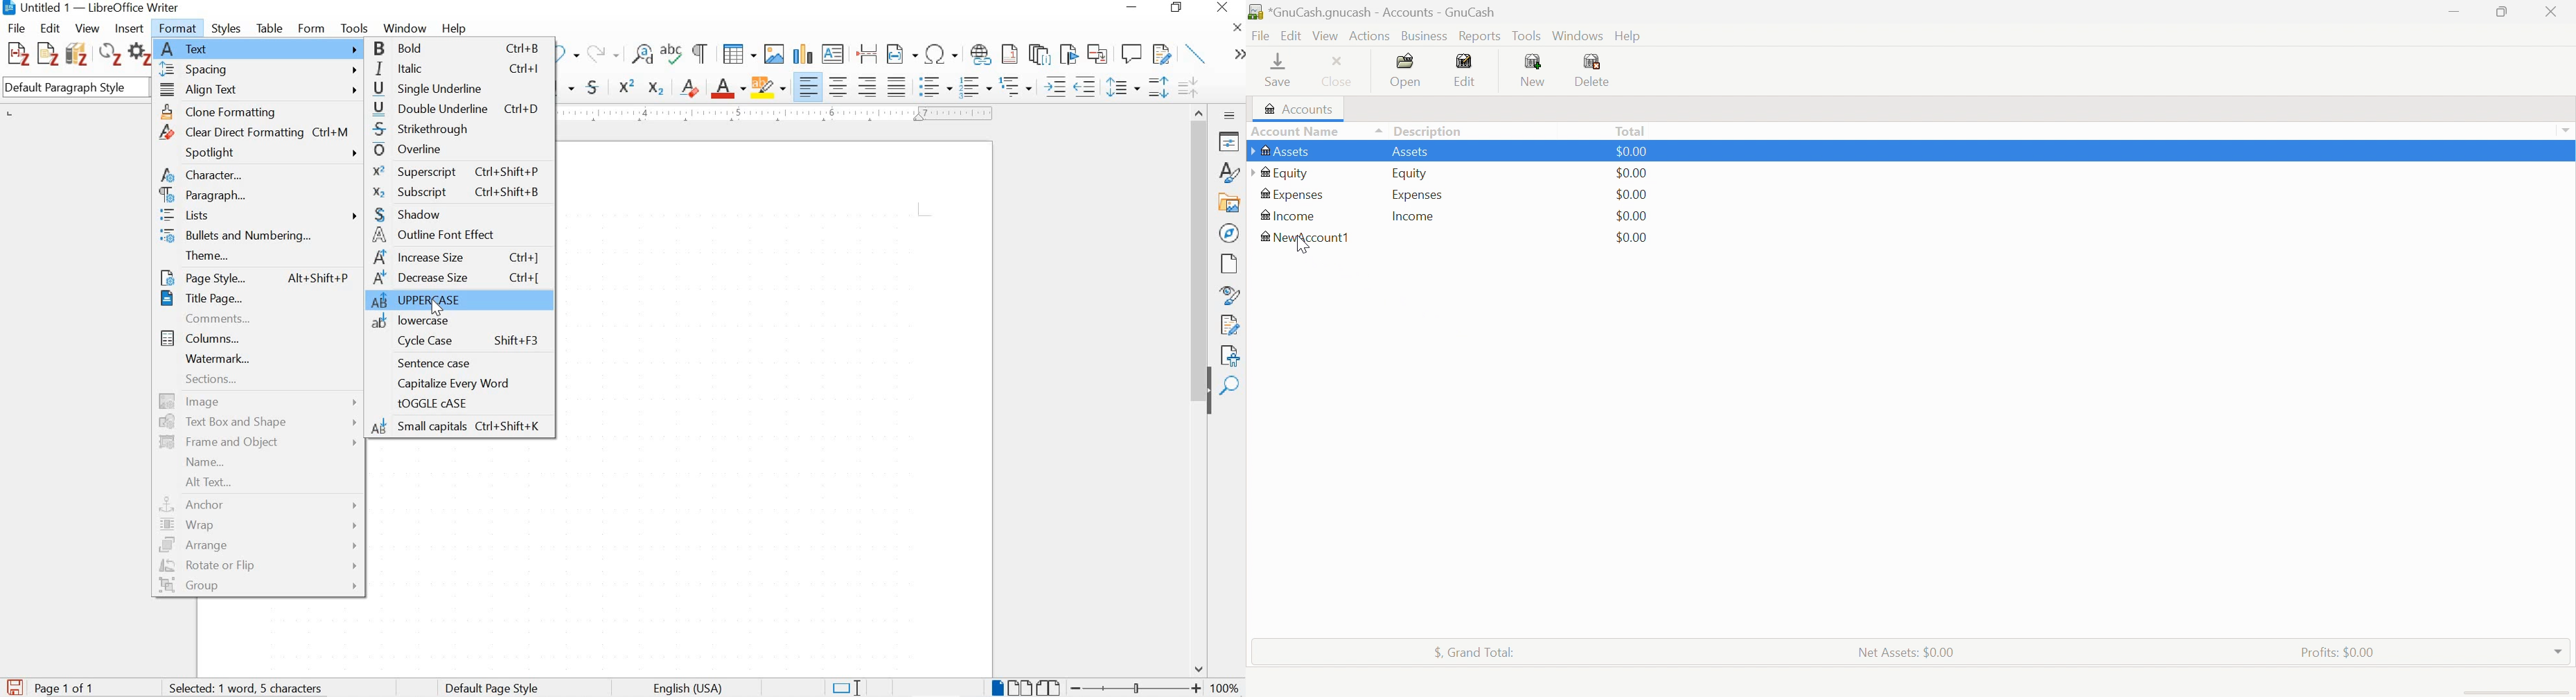  Describe the element at coordinates (458, 214) in the screenshot. I see `shadow` at that location.